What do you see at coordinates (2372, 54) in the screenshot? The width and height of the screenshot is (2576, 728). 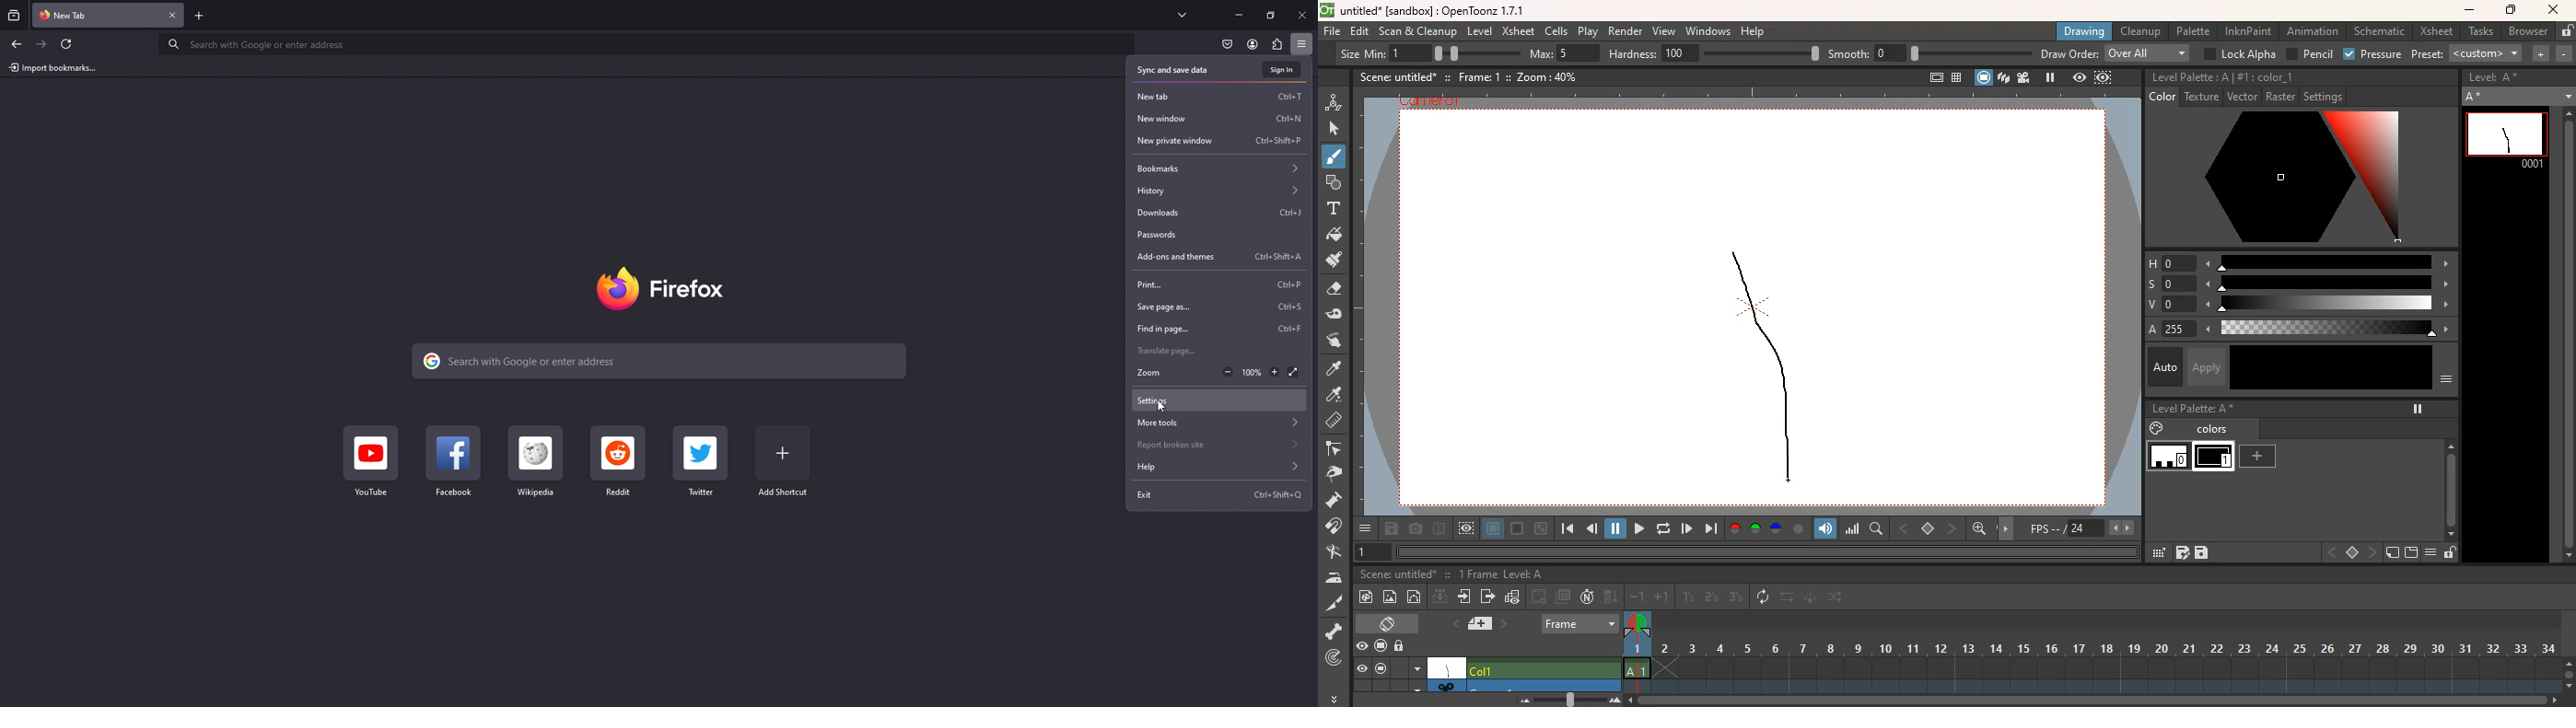 I see `pressure` at bounding box center [2372, 54].